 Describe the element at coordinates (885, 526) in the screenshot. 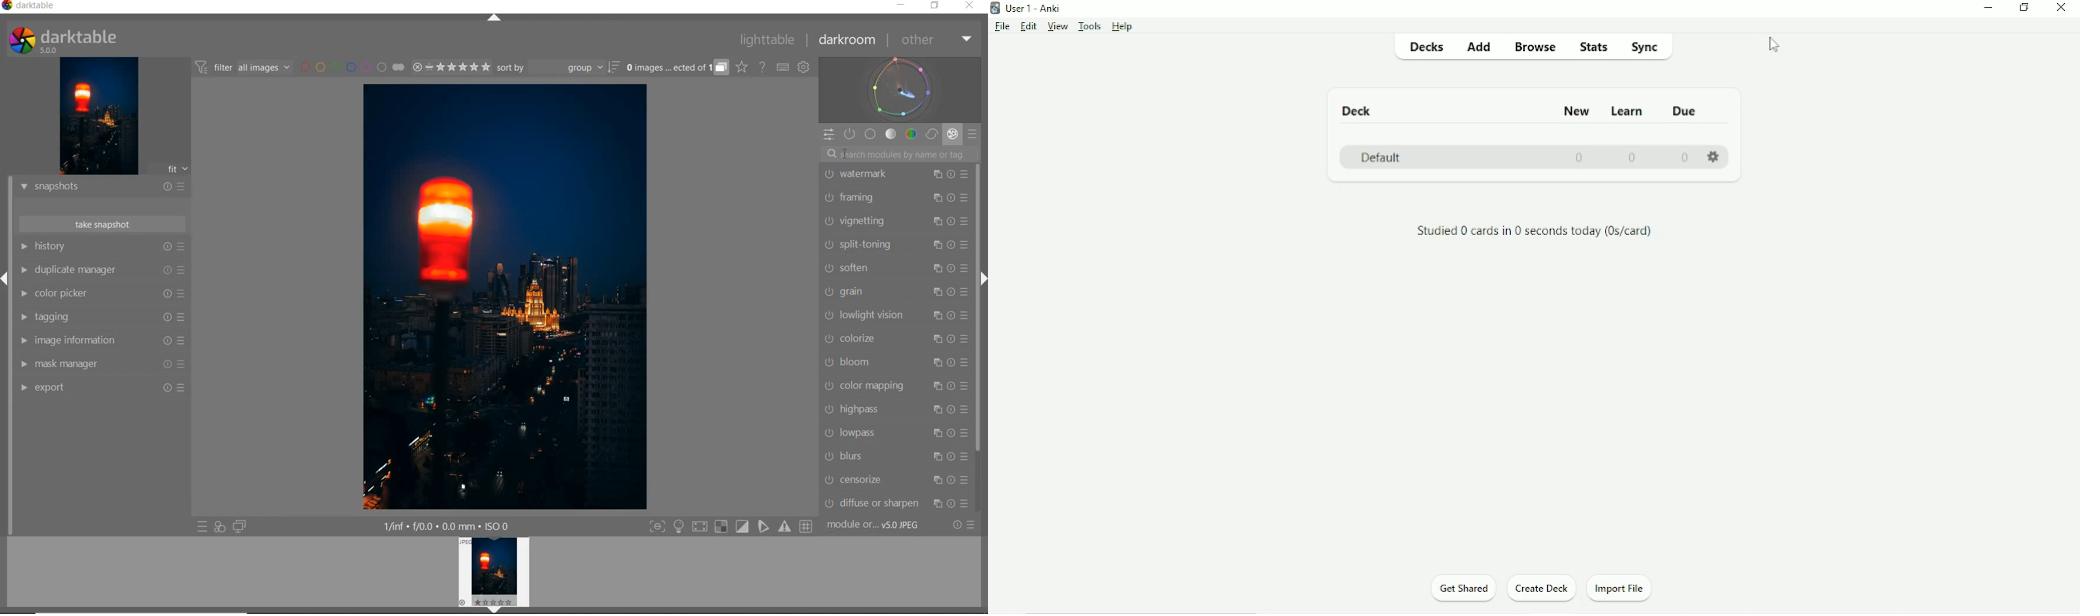

I see `MODULE...v5.0 JPEG` at that location.